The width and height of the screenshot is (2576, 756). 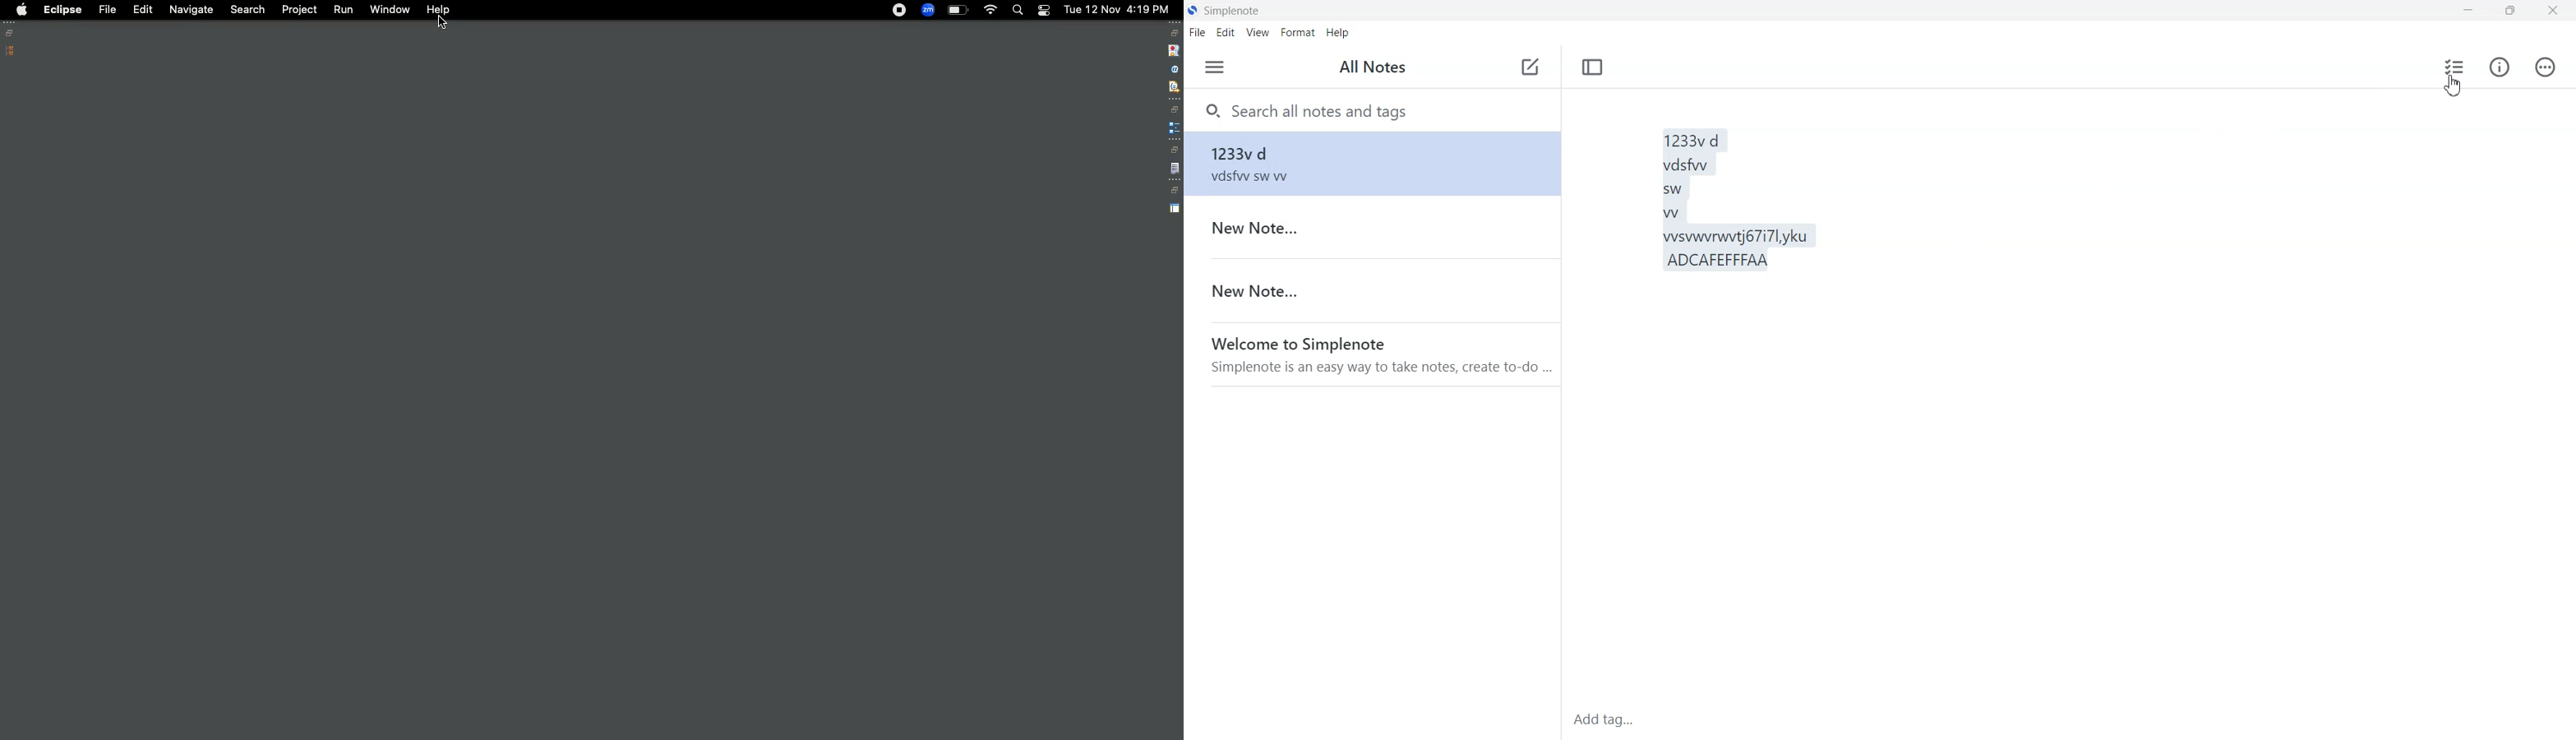 What do you see at coordinates (1608, 720) in the screenshot?
I see `Add tag` at bounding box center [1608, 720].